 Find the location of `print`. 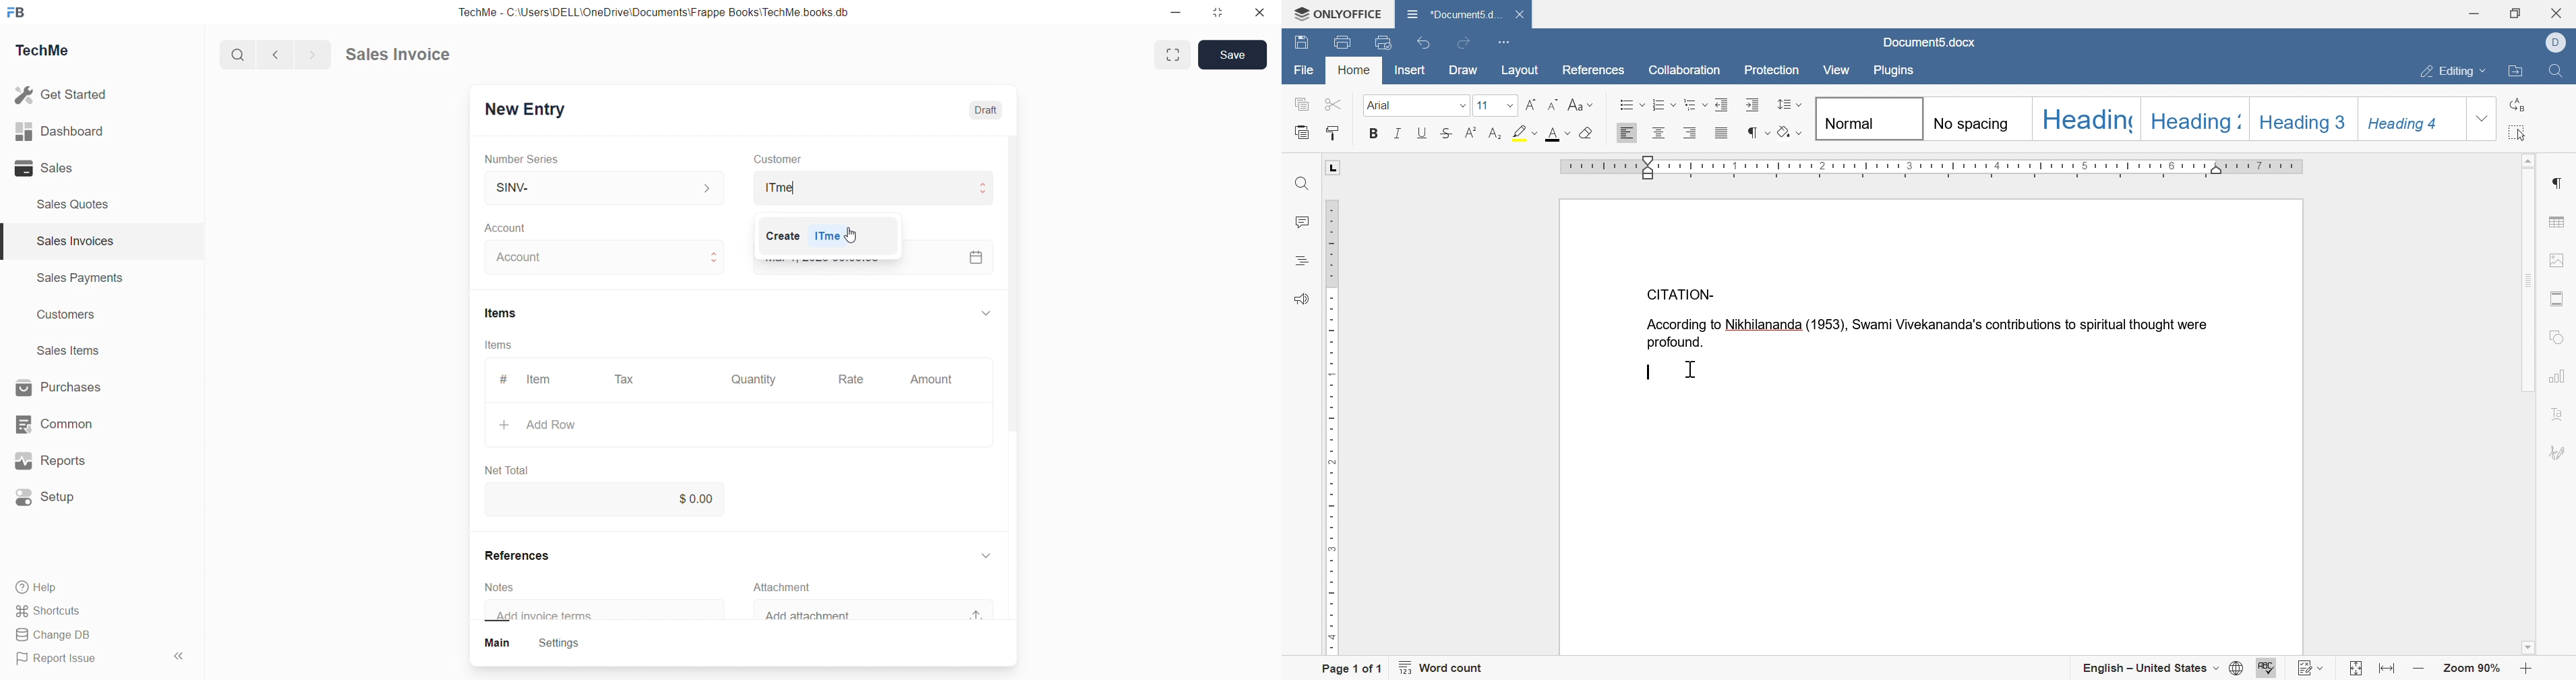

print is located at coordinates (1342, 42).